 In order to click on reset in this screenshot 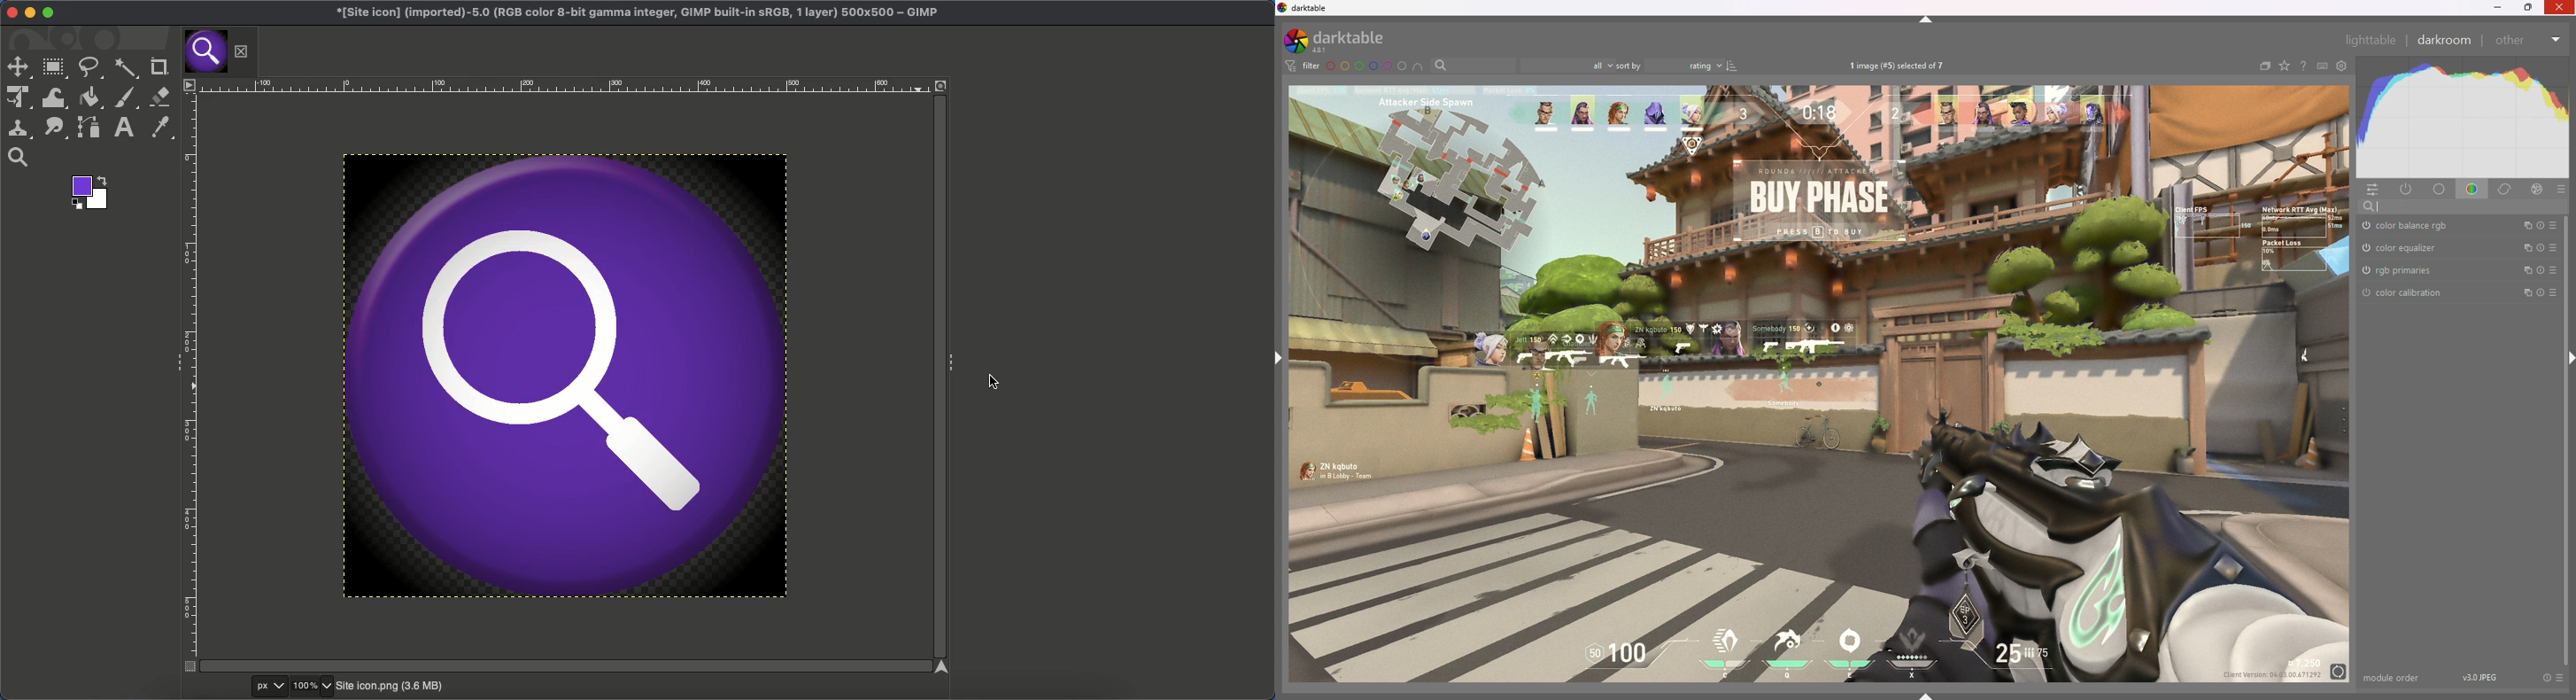, I will do `click(2540, 271)`.